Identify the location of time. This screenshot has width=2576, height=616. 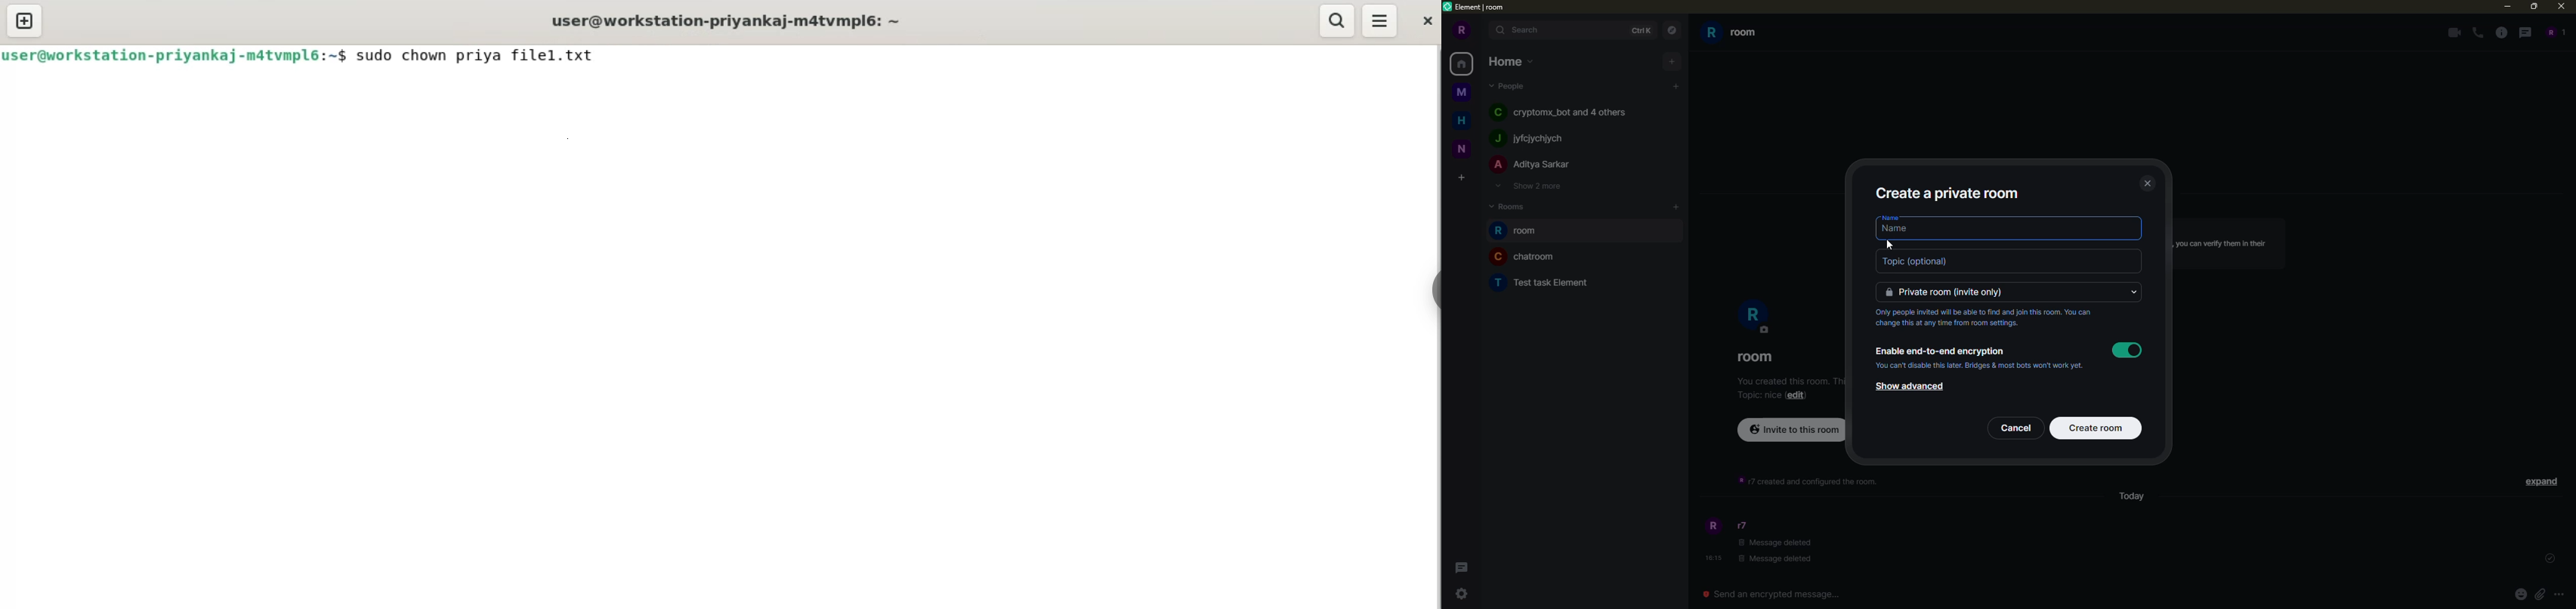
(1712, 558).